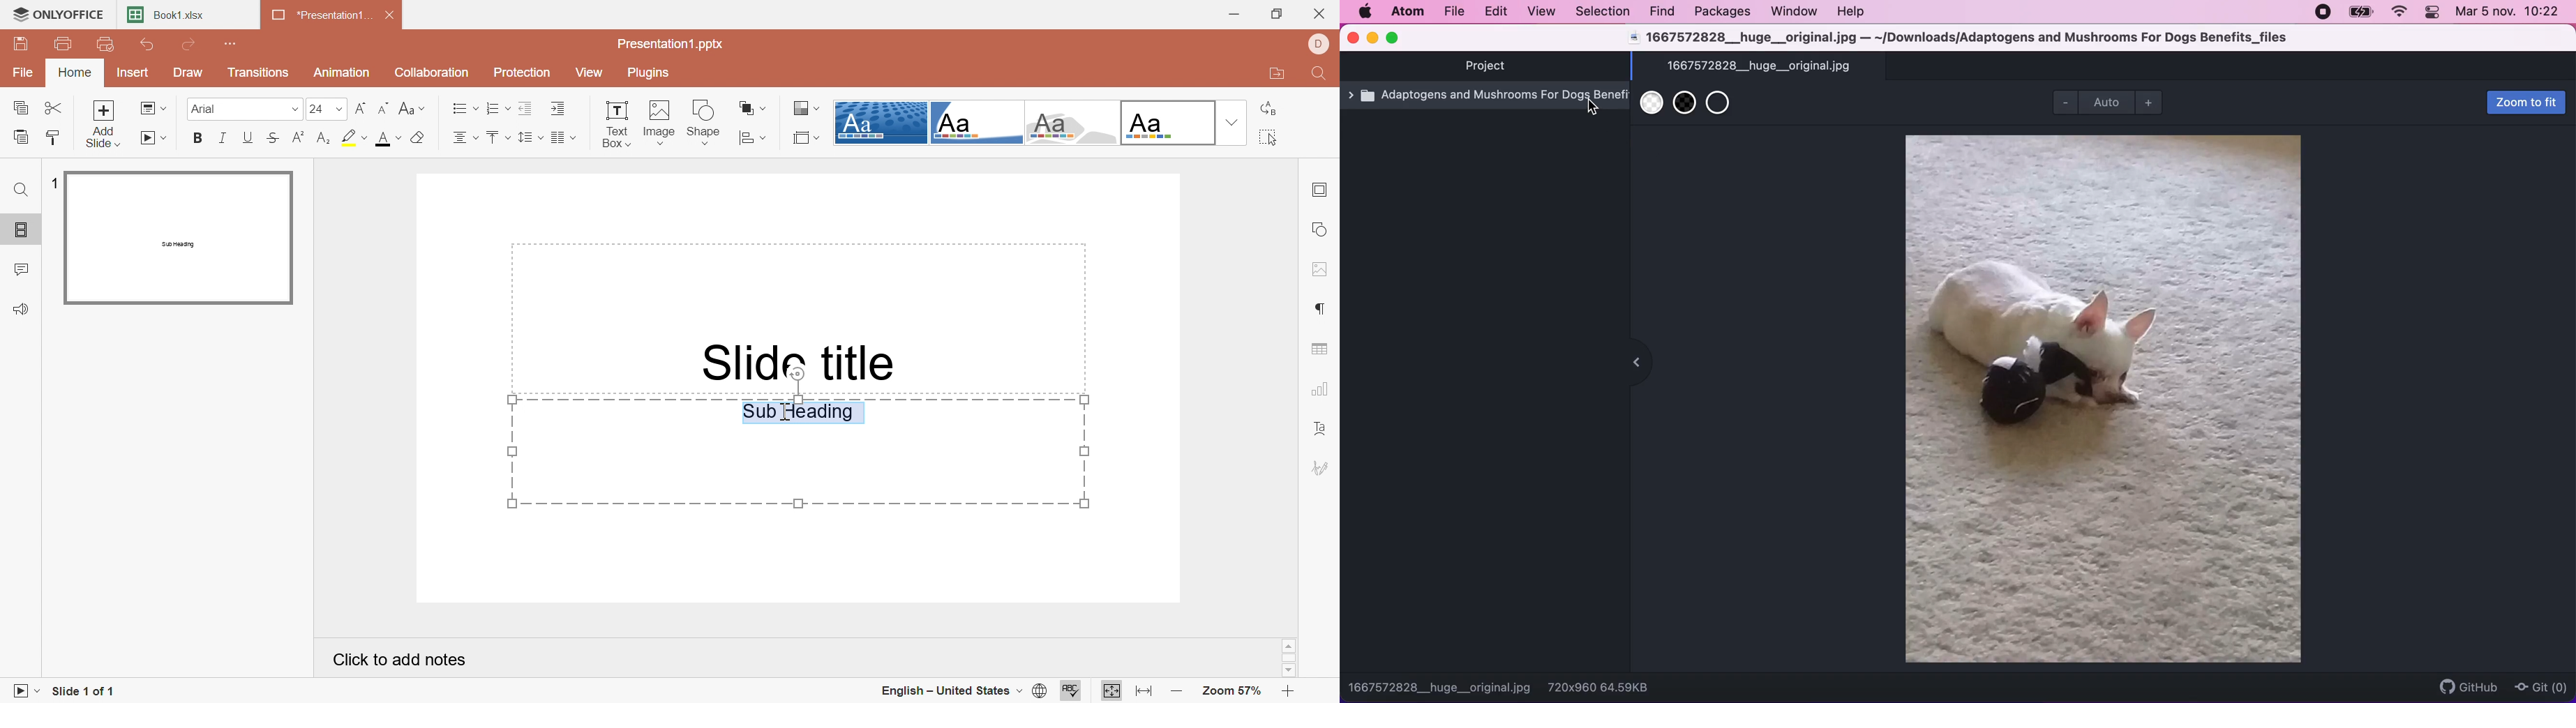  What do you see at coordinates (1288, 656) in the screenshot?
I see `Scroll Bar` at bounding box center [1288, 656].